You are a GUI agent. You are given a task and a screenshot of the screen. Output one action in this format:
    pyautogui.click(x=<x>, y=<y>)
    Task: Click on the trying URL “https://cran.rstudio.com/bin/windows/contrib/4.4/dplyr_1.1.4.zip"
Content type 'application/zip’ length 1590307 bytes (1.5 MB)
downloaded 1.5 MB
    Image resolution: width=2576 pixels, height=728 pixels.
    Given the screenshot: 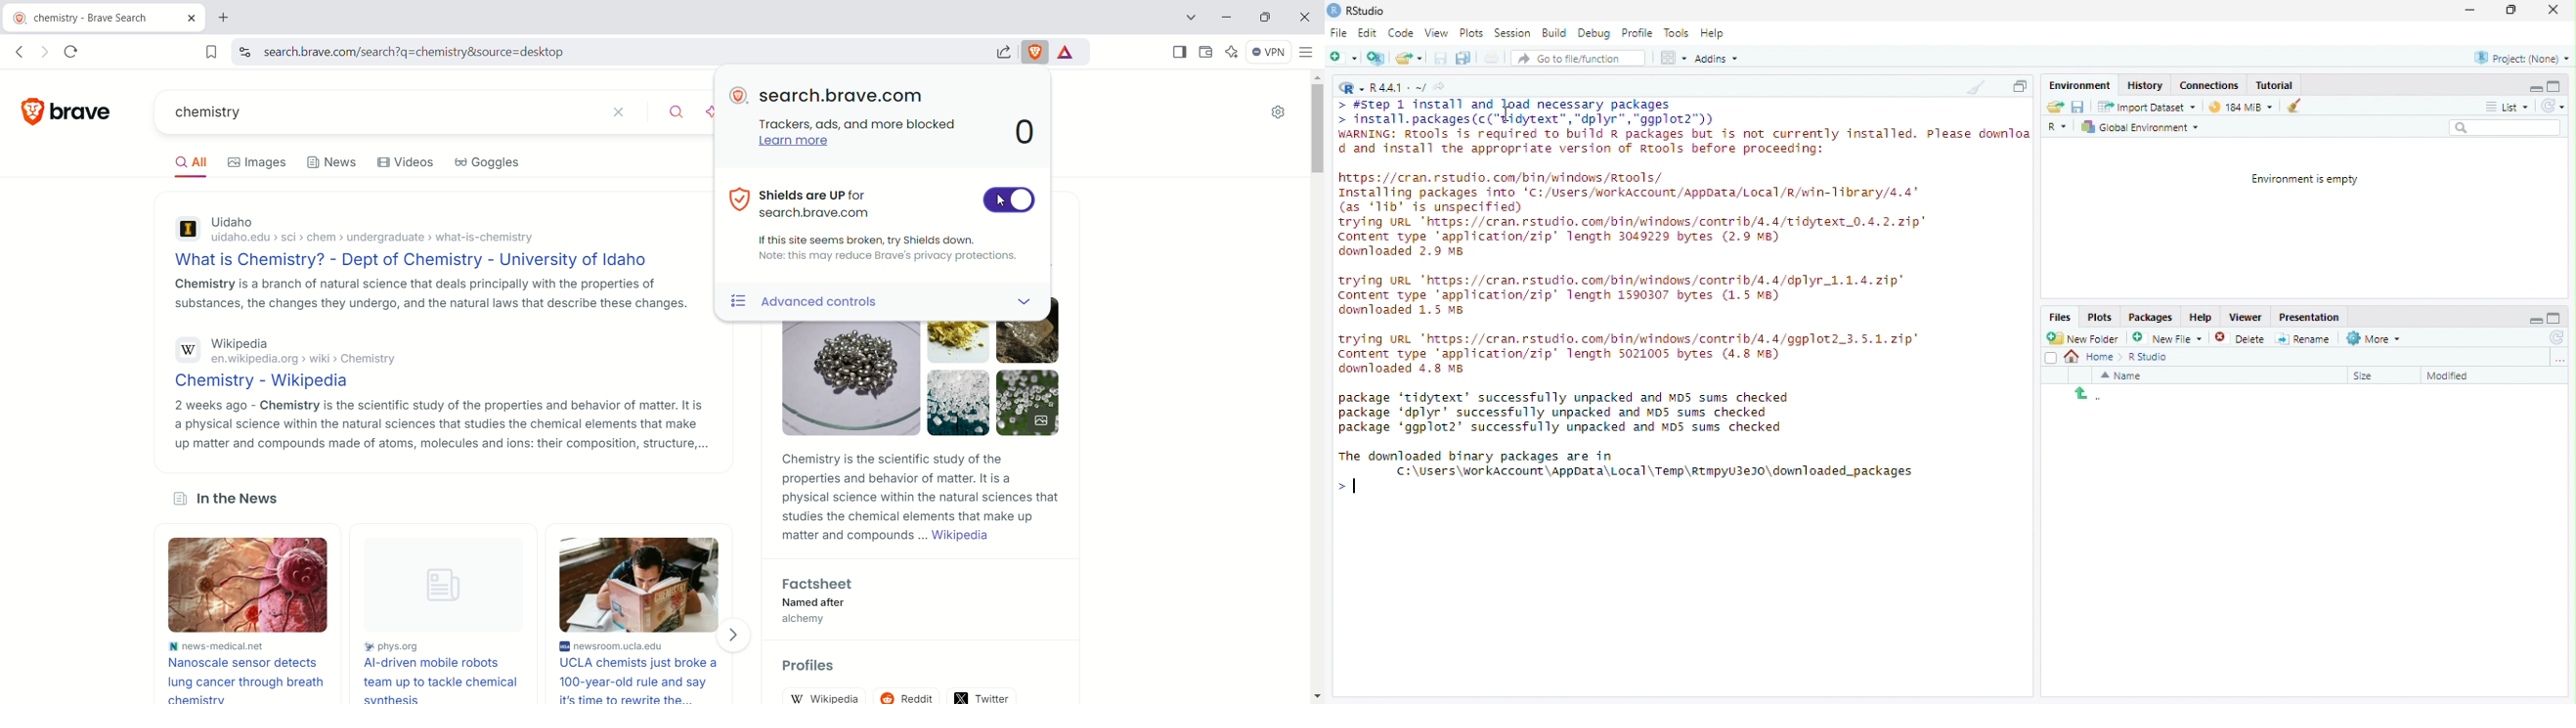 What is the action you would take?
    pyautogui.click(x=1628, y=296)
    